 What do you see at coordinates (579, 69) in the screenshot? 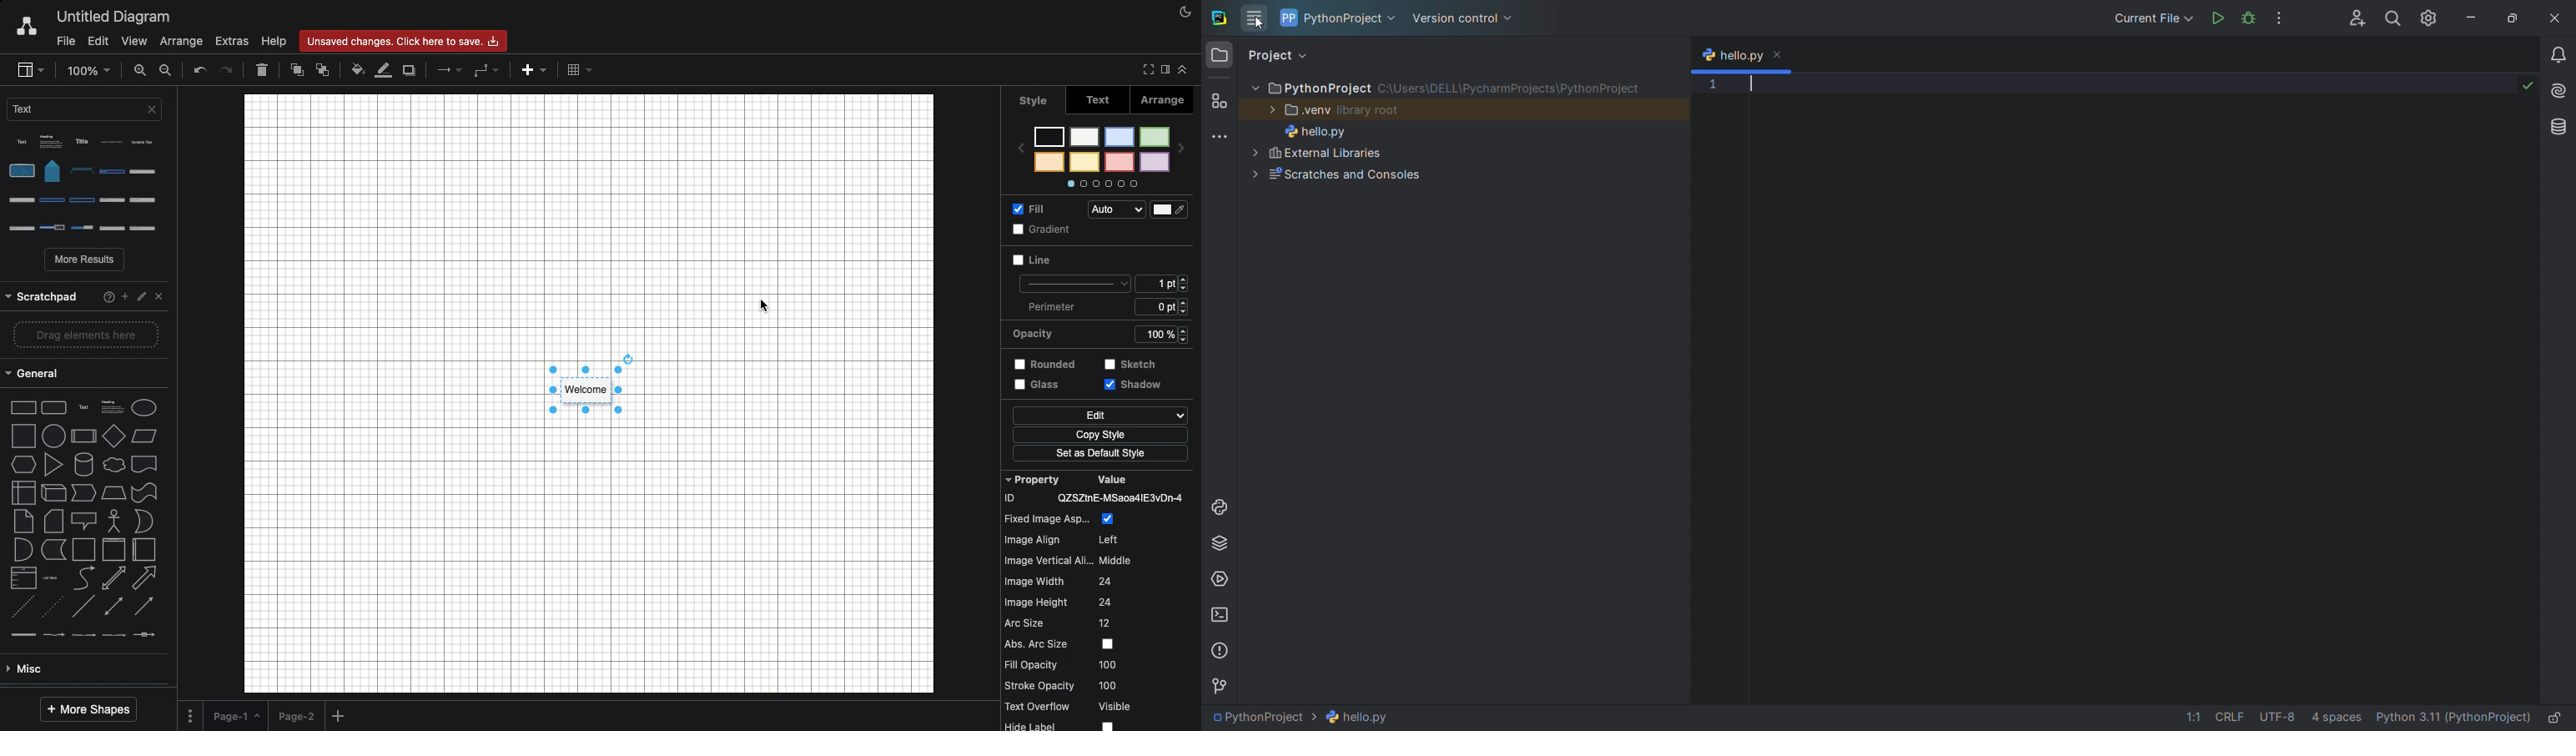
I see `Table` at bounding box center [579, 69].